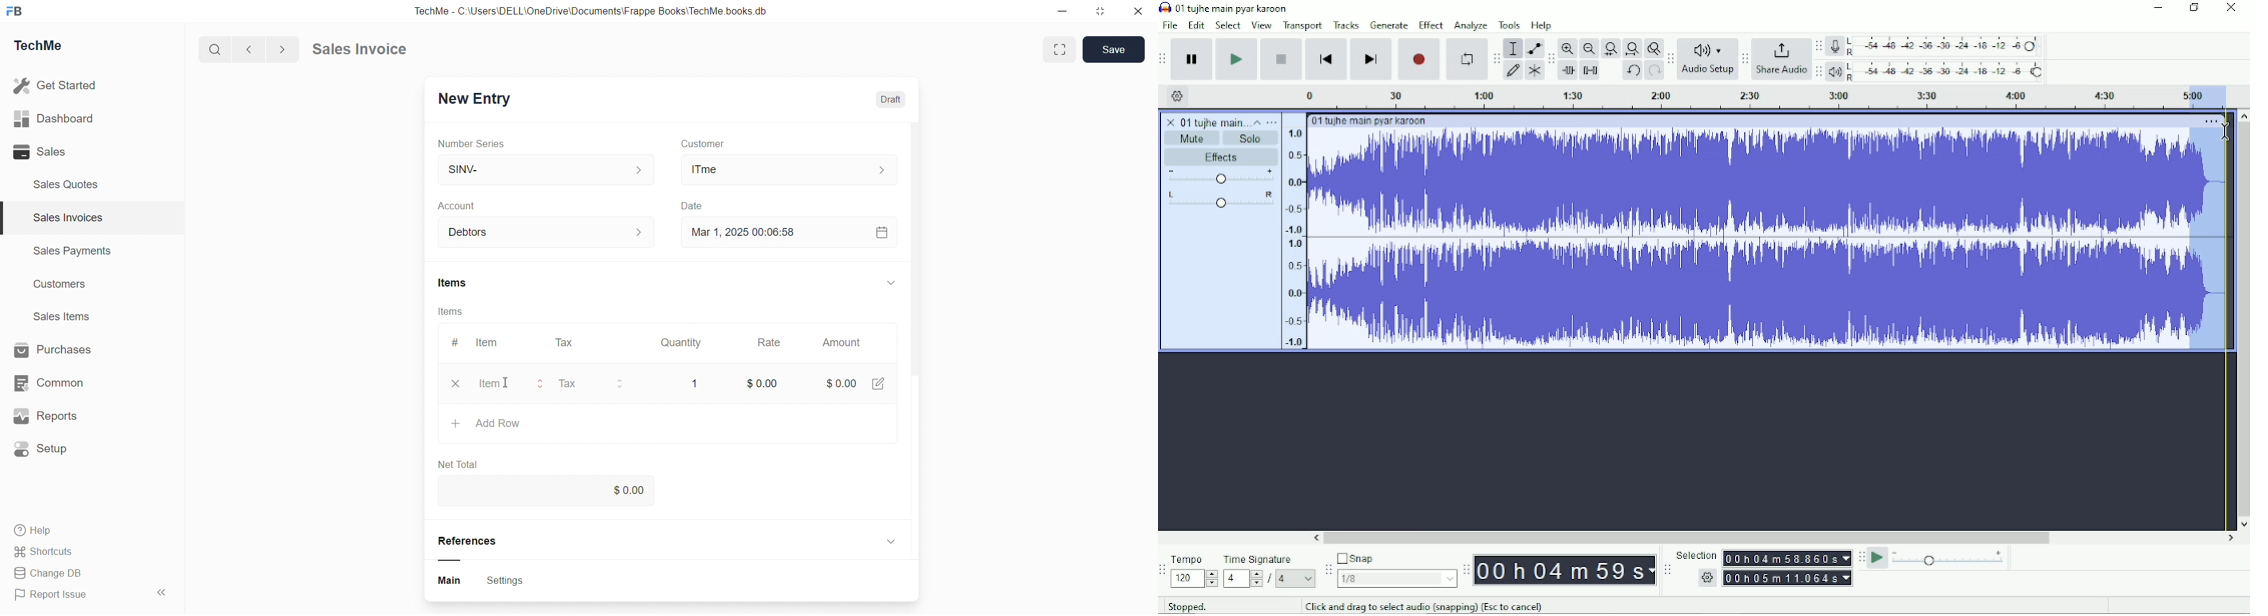 The width and height of the screenshot is (2268, 616). Describe the element at coordinates (483, 342) in the screenshot. I see `# Item` at that location.